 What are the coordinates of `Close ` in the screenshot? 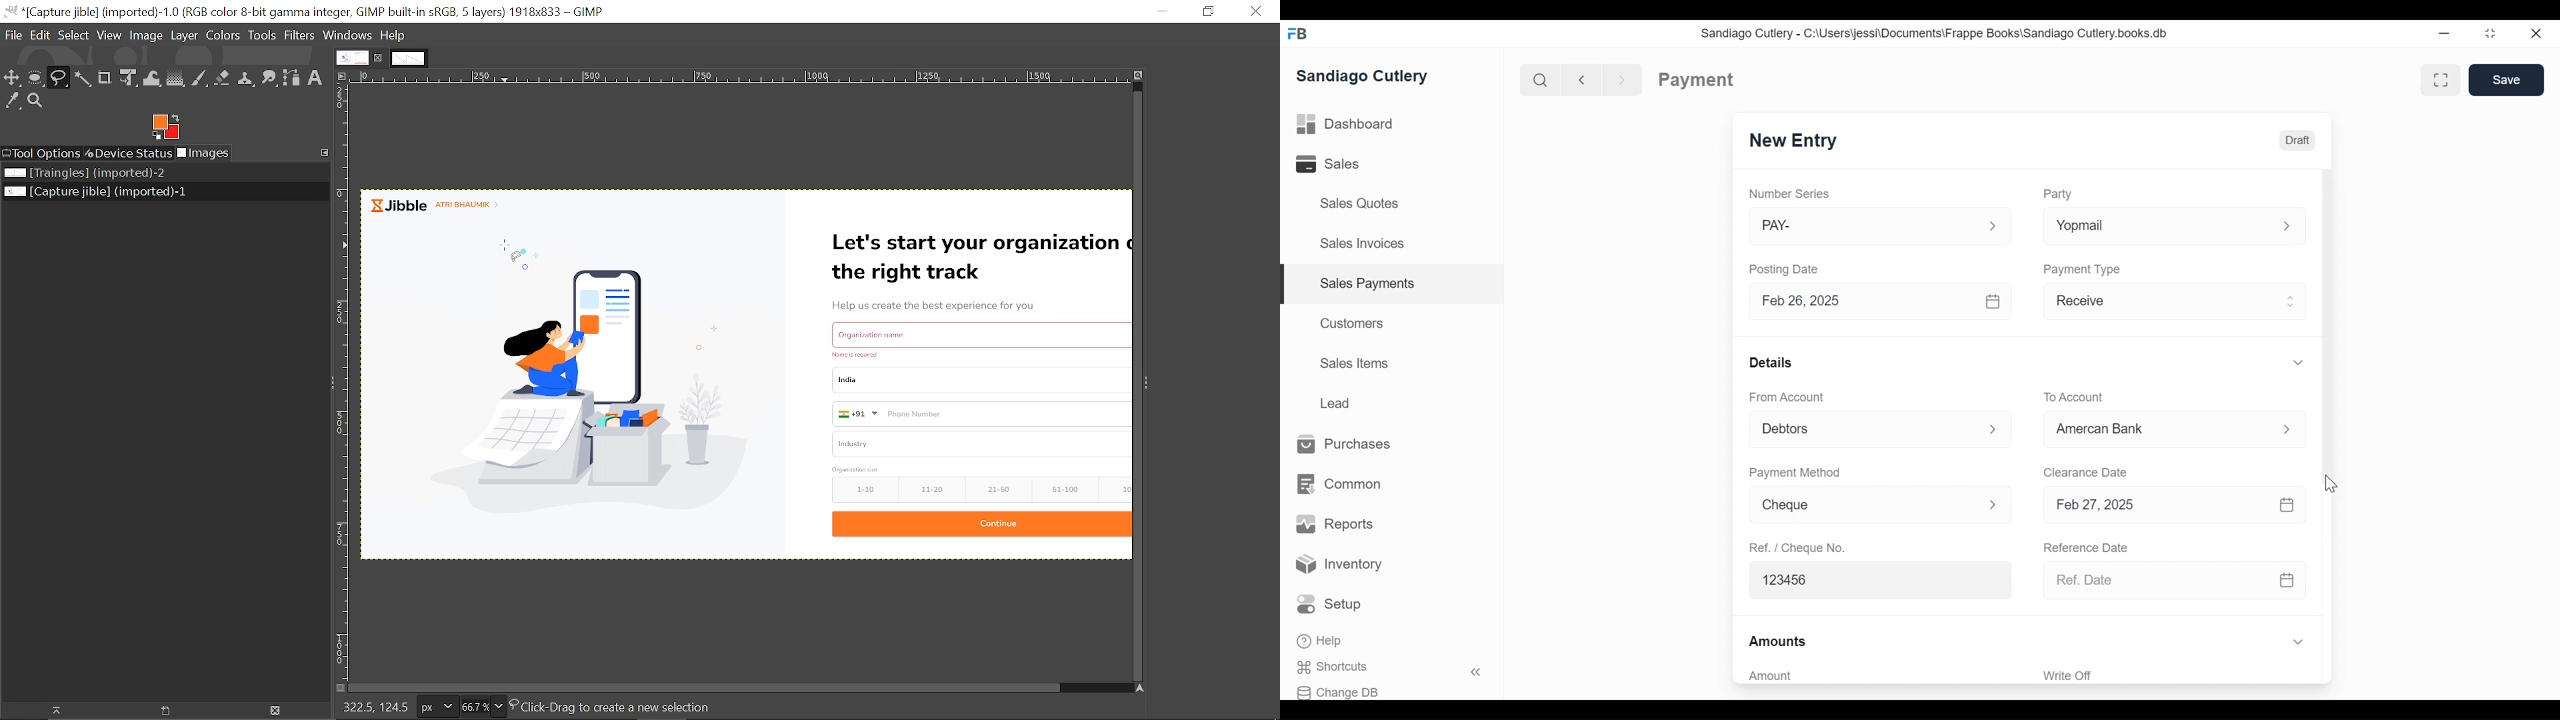 It's located at (2537, 33).